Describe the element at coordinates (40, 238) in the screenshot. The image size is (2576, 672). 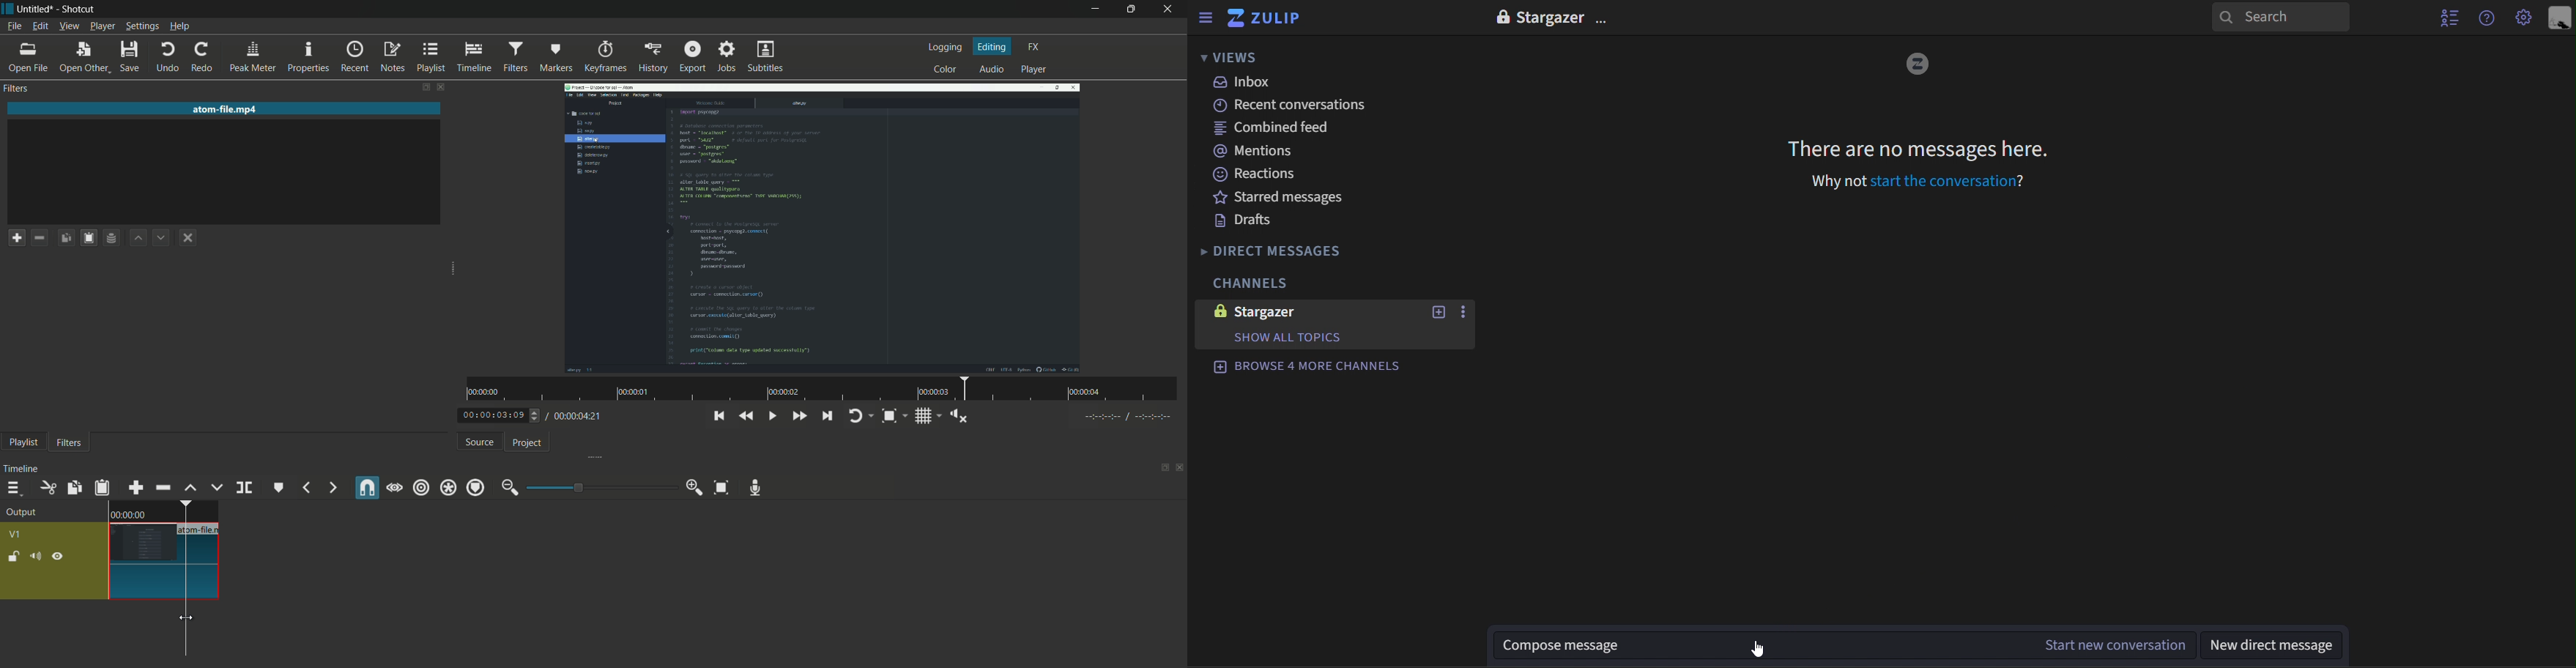
I see `remove filter` at that location.